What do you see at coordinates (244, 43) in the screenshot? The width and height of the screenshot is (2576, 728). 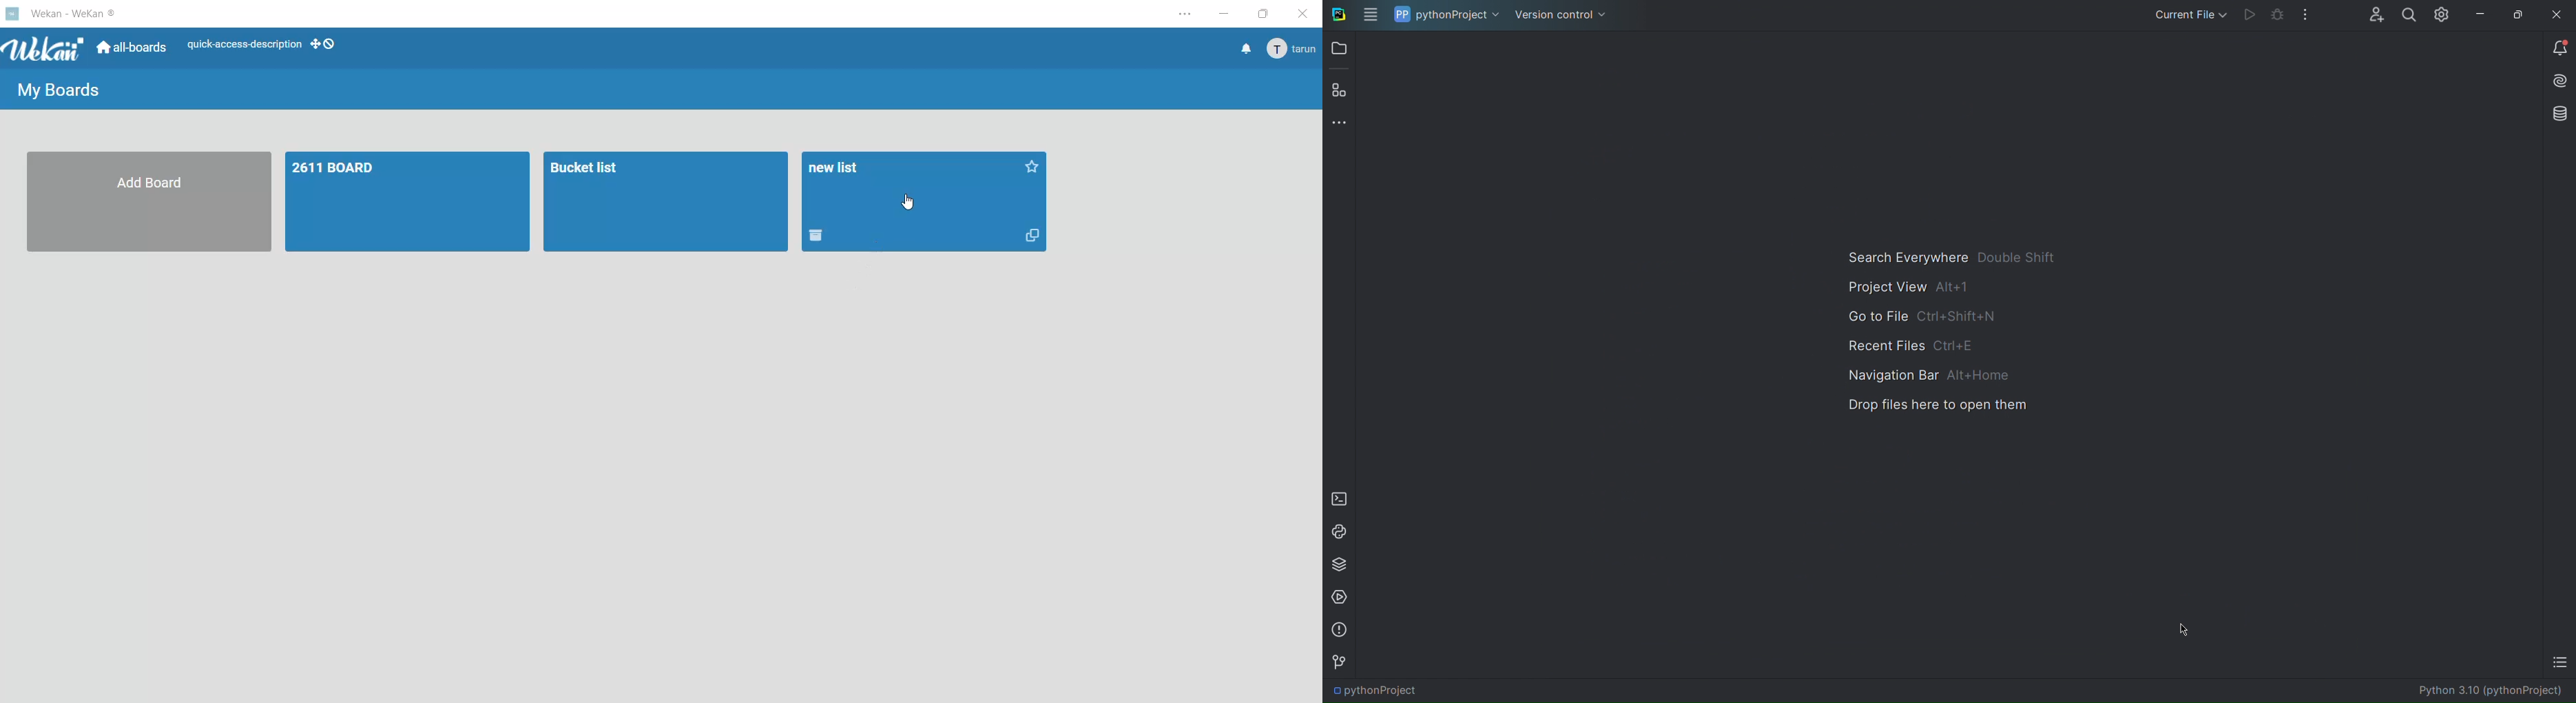 I see `quick access description` at bounding box center [244, 43].